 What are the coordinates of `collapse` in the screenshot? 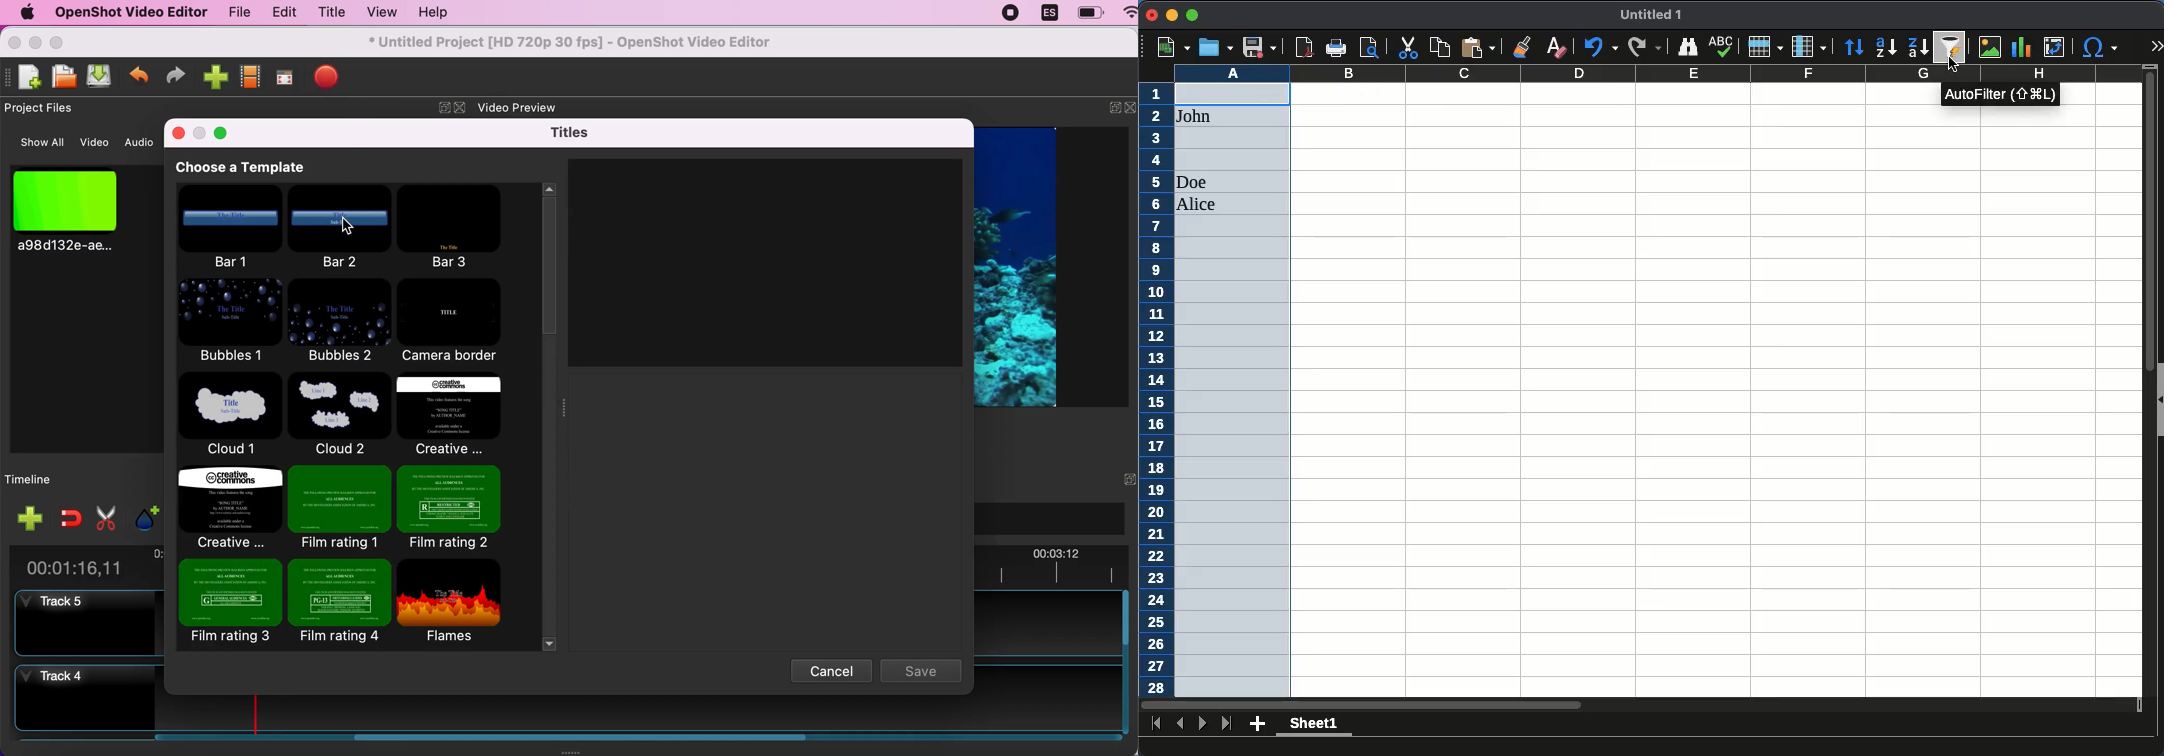 It's located at (2158, 400).